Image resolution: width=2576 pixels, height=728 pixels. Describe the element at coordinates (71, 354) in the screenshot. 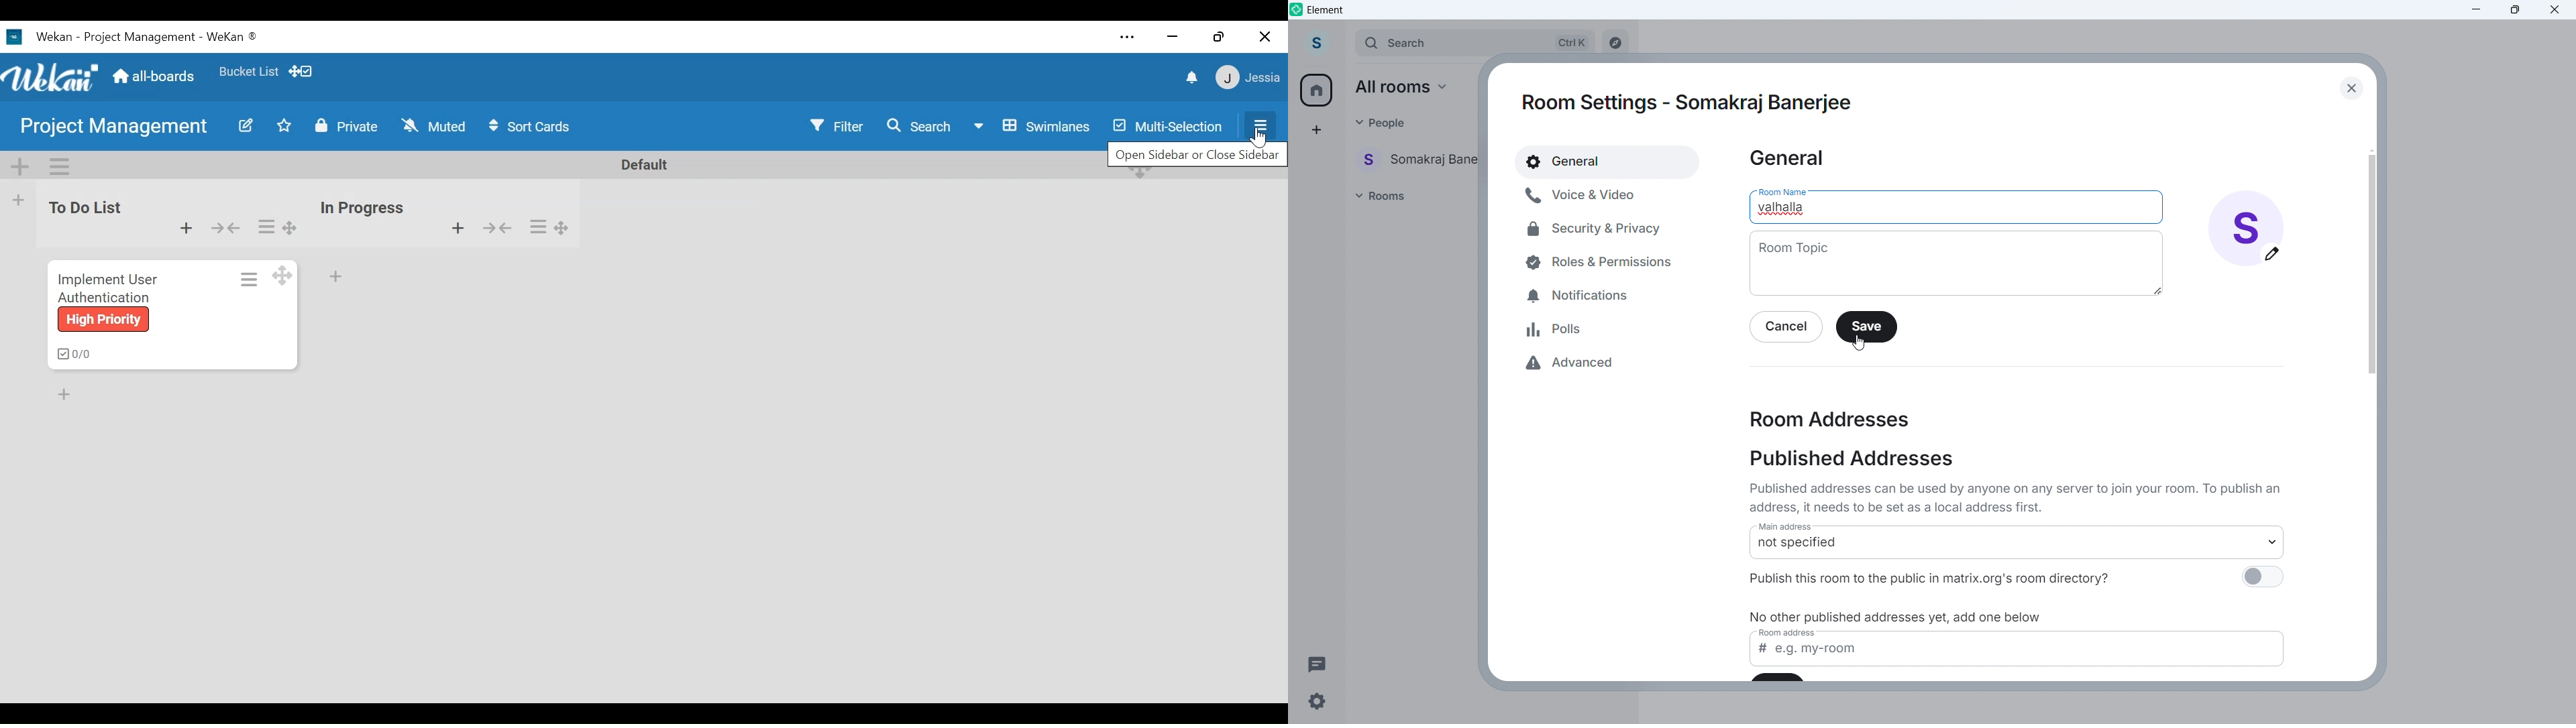

I see `checklist` at that location.